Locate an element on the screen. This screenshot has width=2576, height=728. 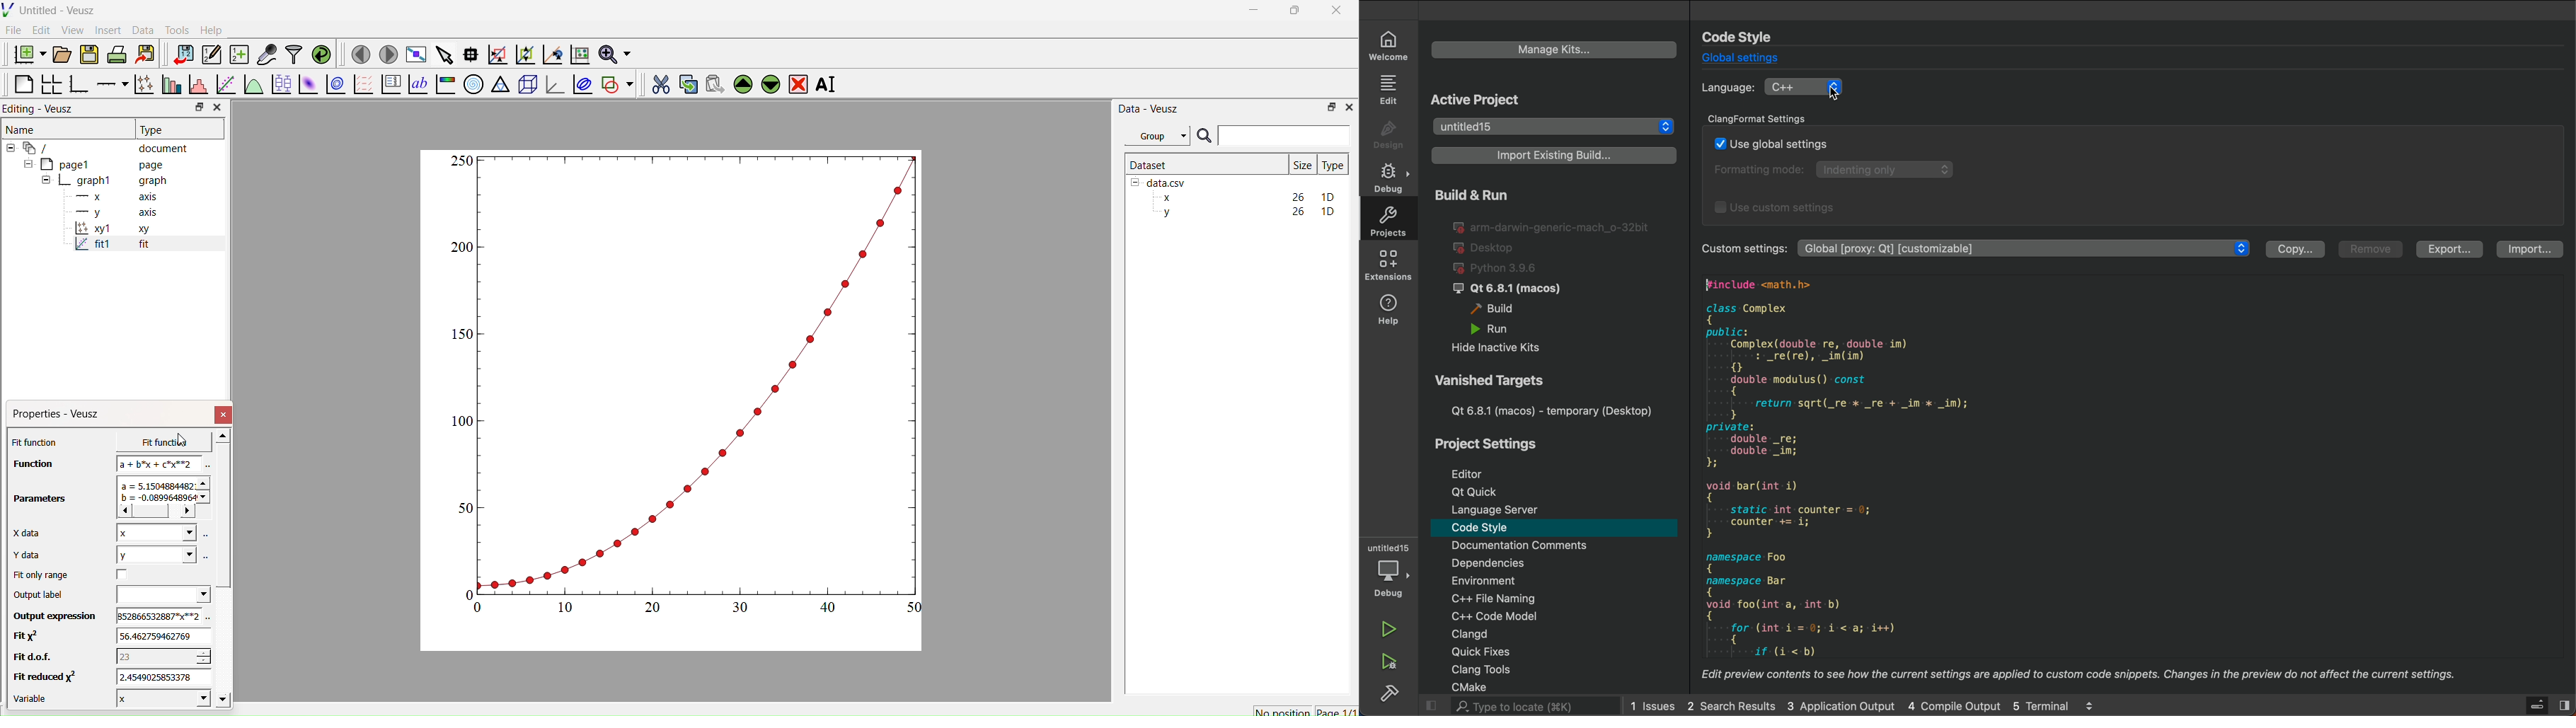
Cursor is located at coordinates (183, 441).